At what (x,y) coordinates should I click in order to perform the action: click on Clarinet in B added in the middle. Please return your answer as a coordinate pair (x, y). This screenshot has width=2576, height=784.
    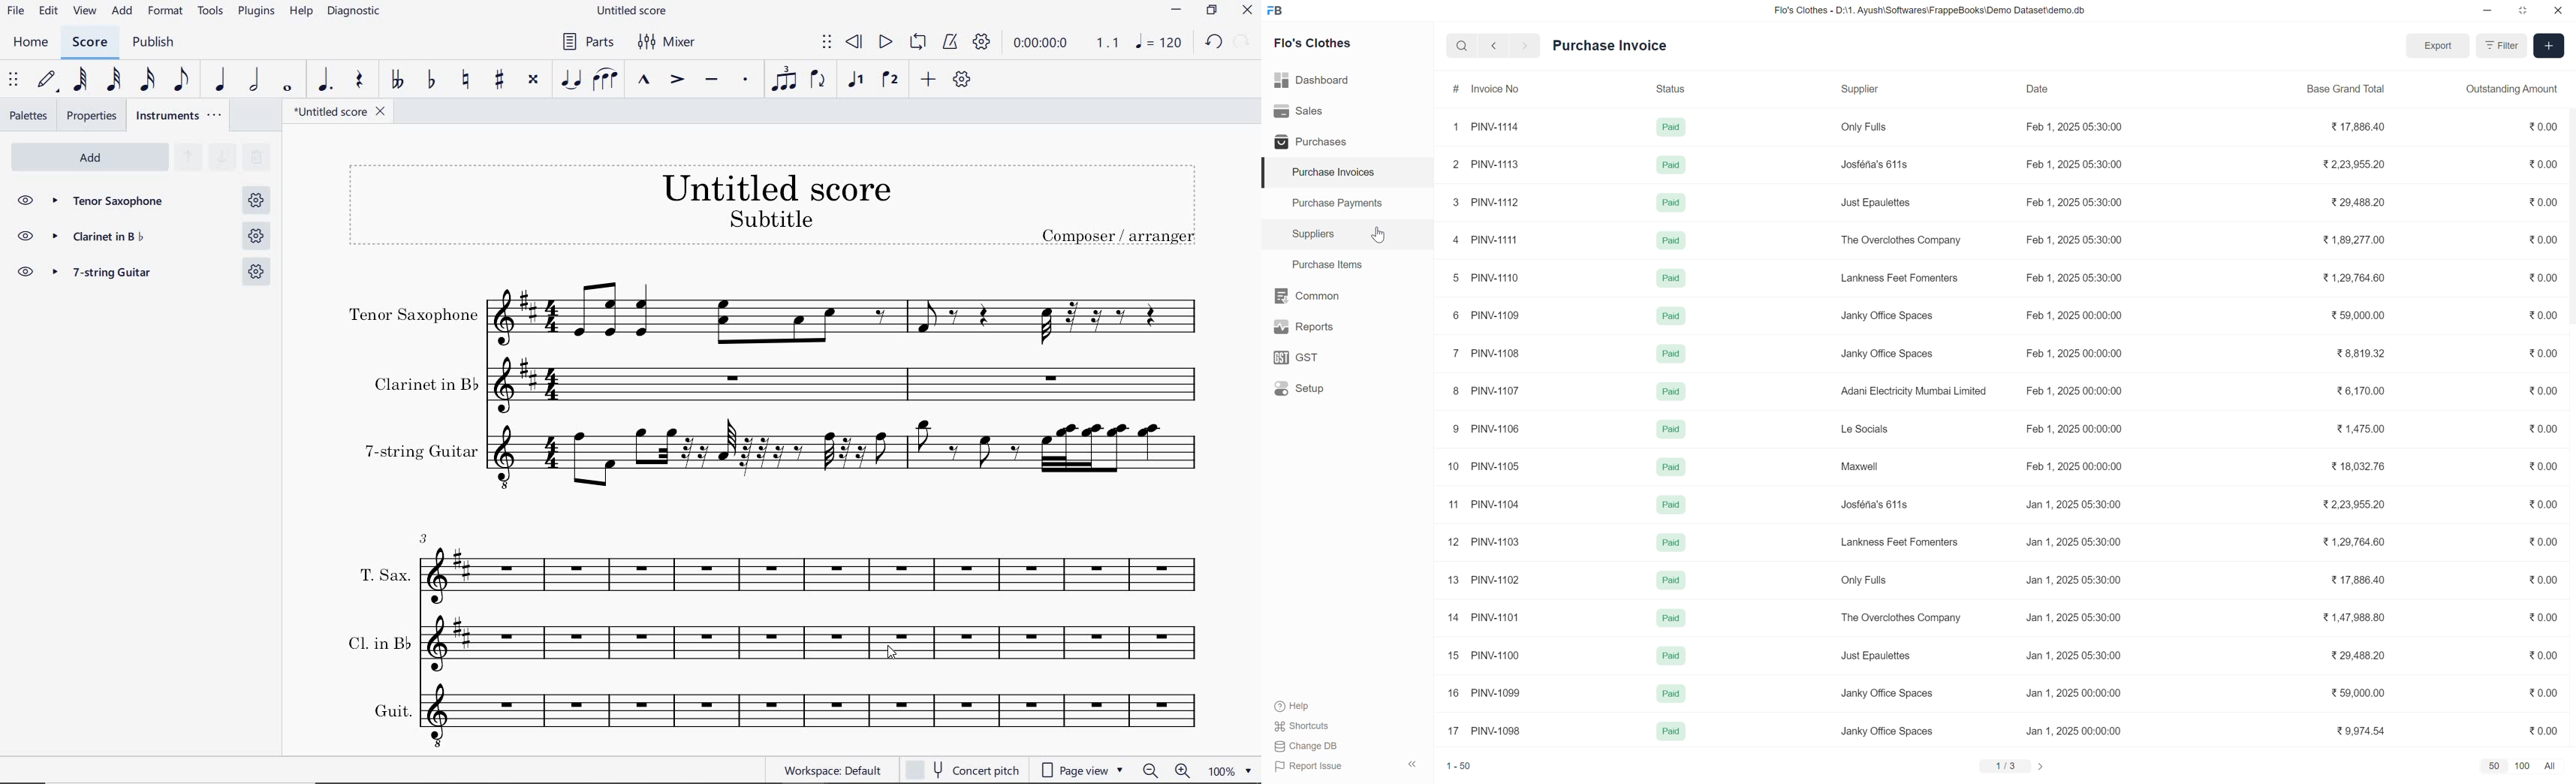
    Looking at the image, I should click on (772, 644).